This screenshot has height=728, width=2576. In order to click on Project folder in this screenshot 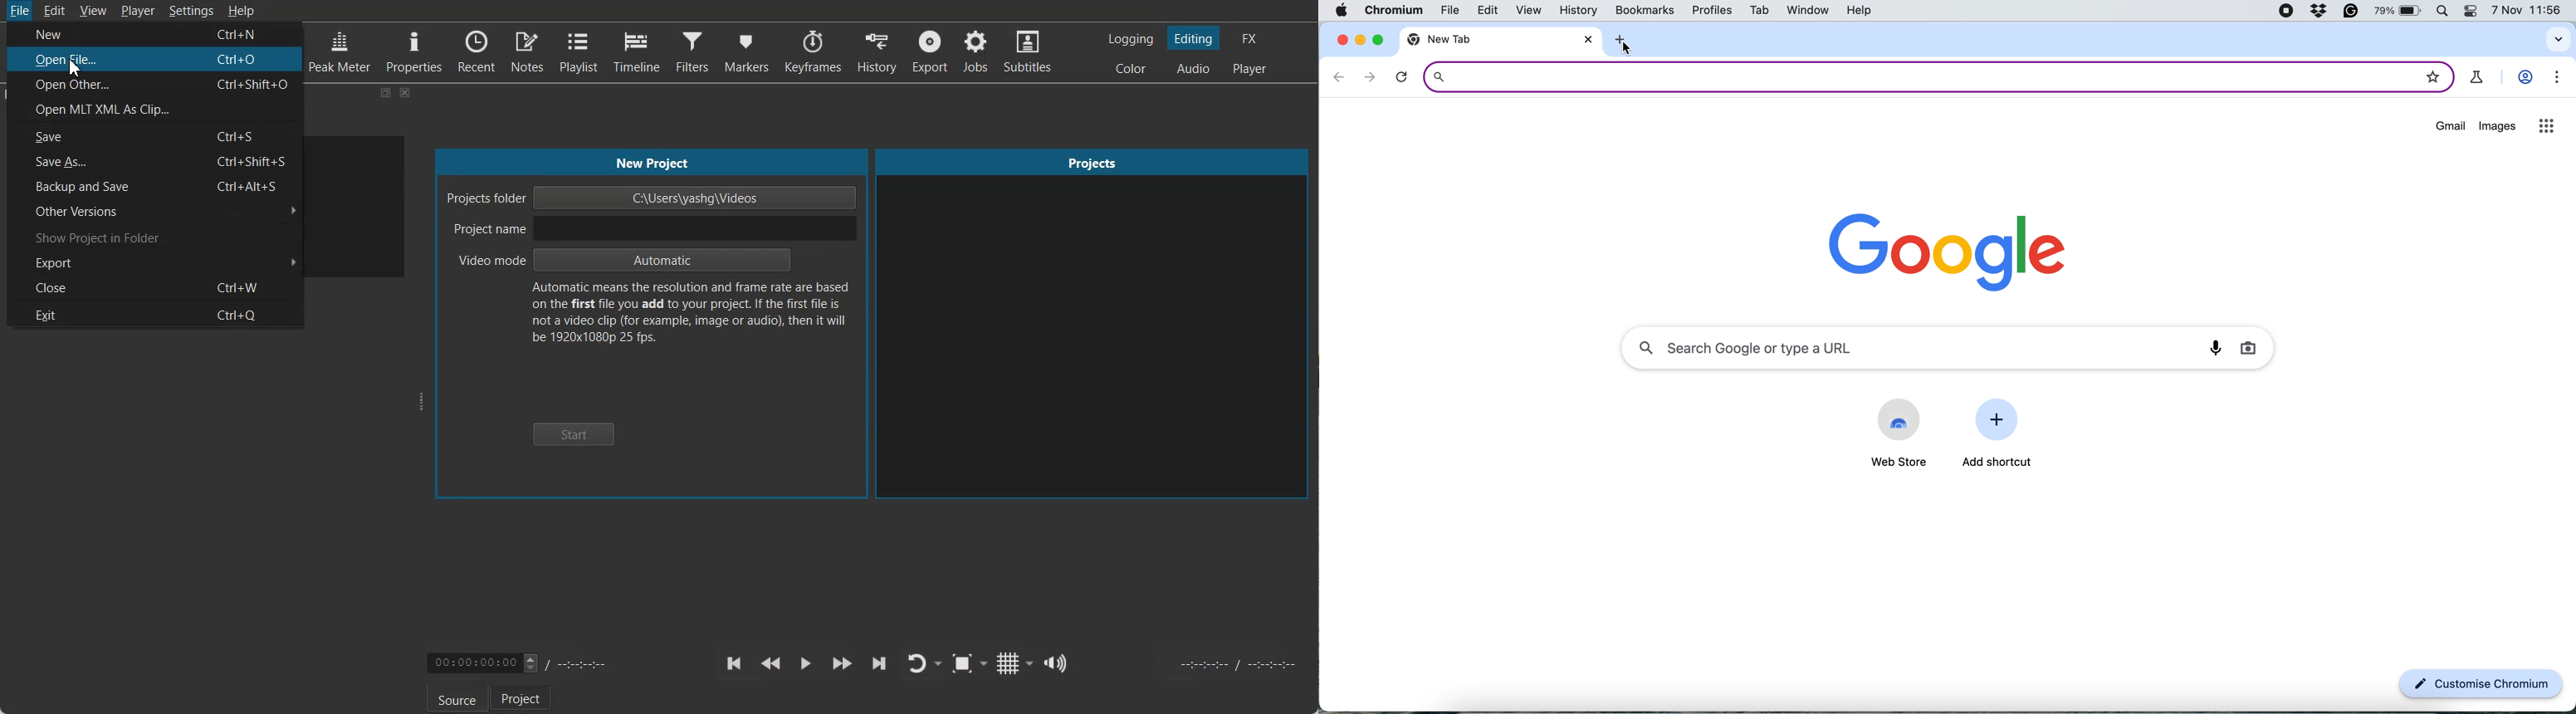, I will do `click(485, 196)`.